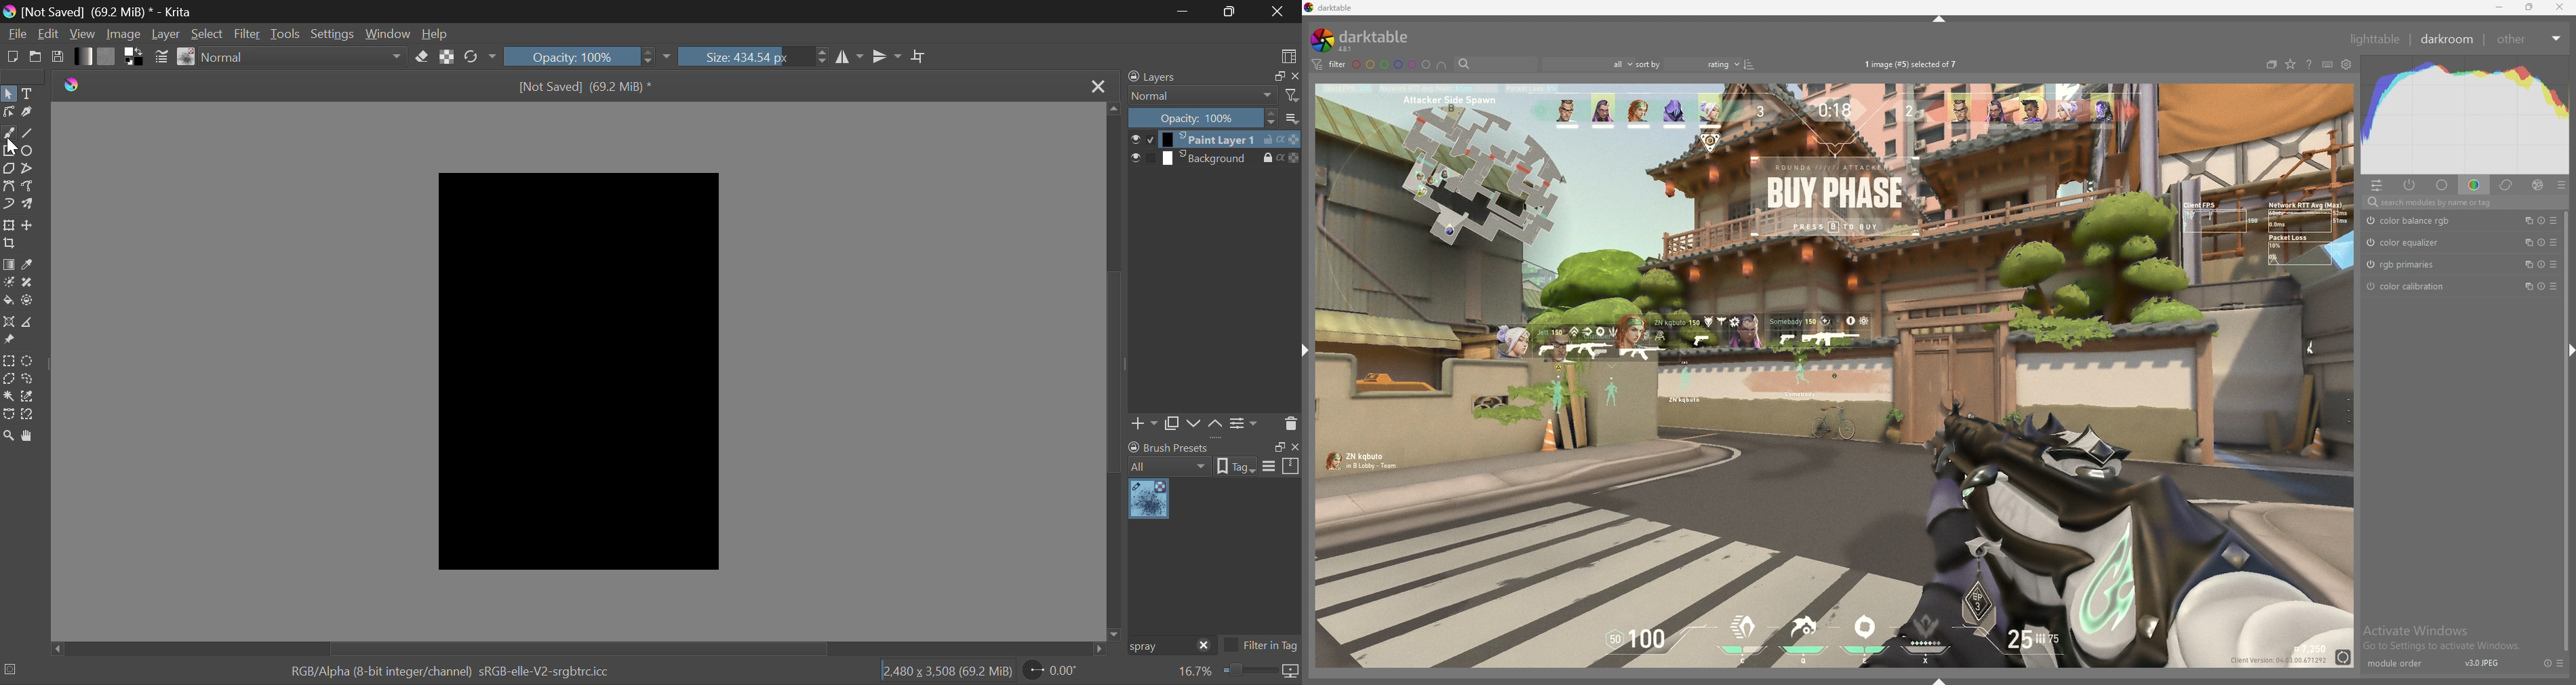 The width and height of the screenshot is (2576, 700). I want to click on Copy Layer, so click(1172, 425).